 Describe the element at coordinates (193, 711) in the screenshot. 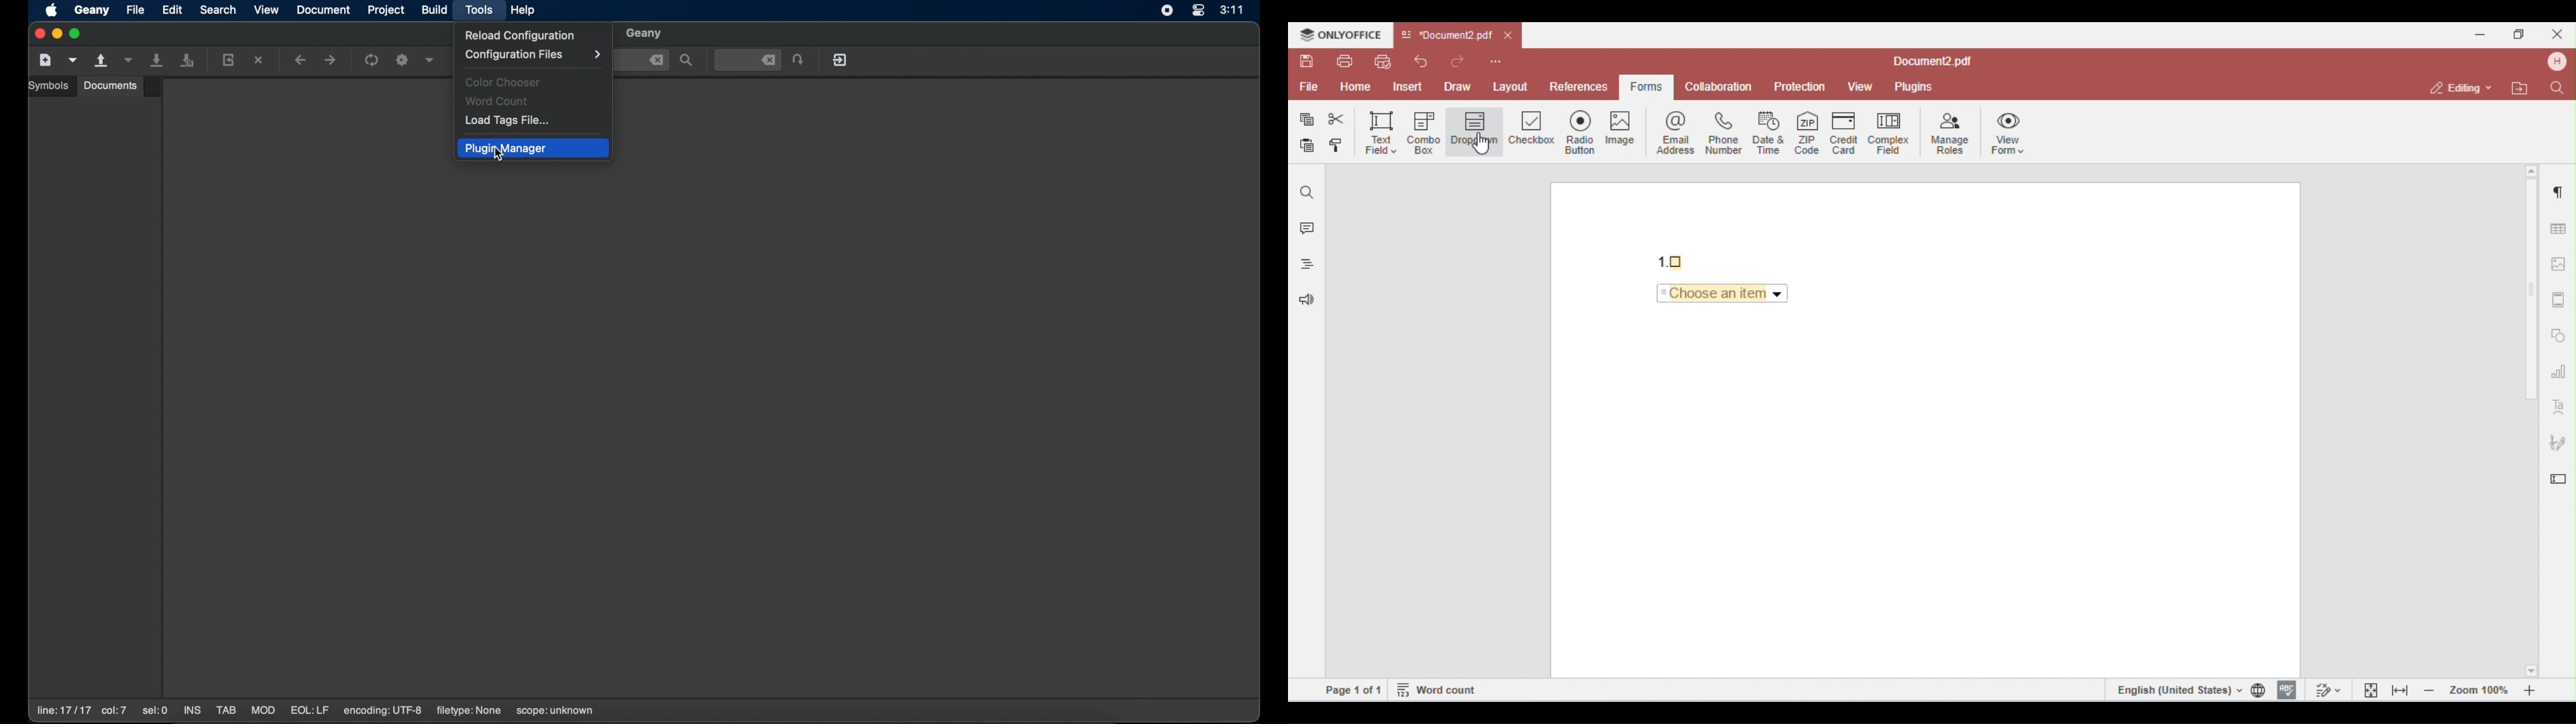

I see `INS` at that location.